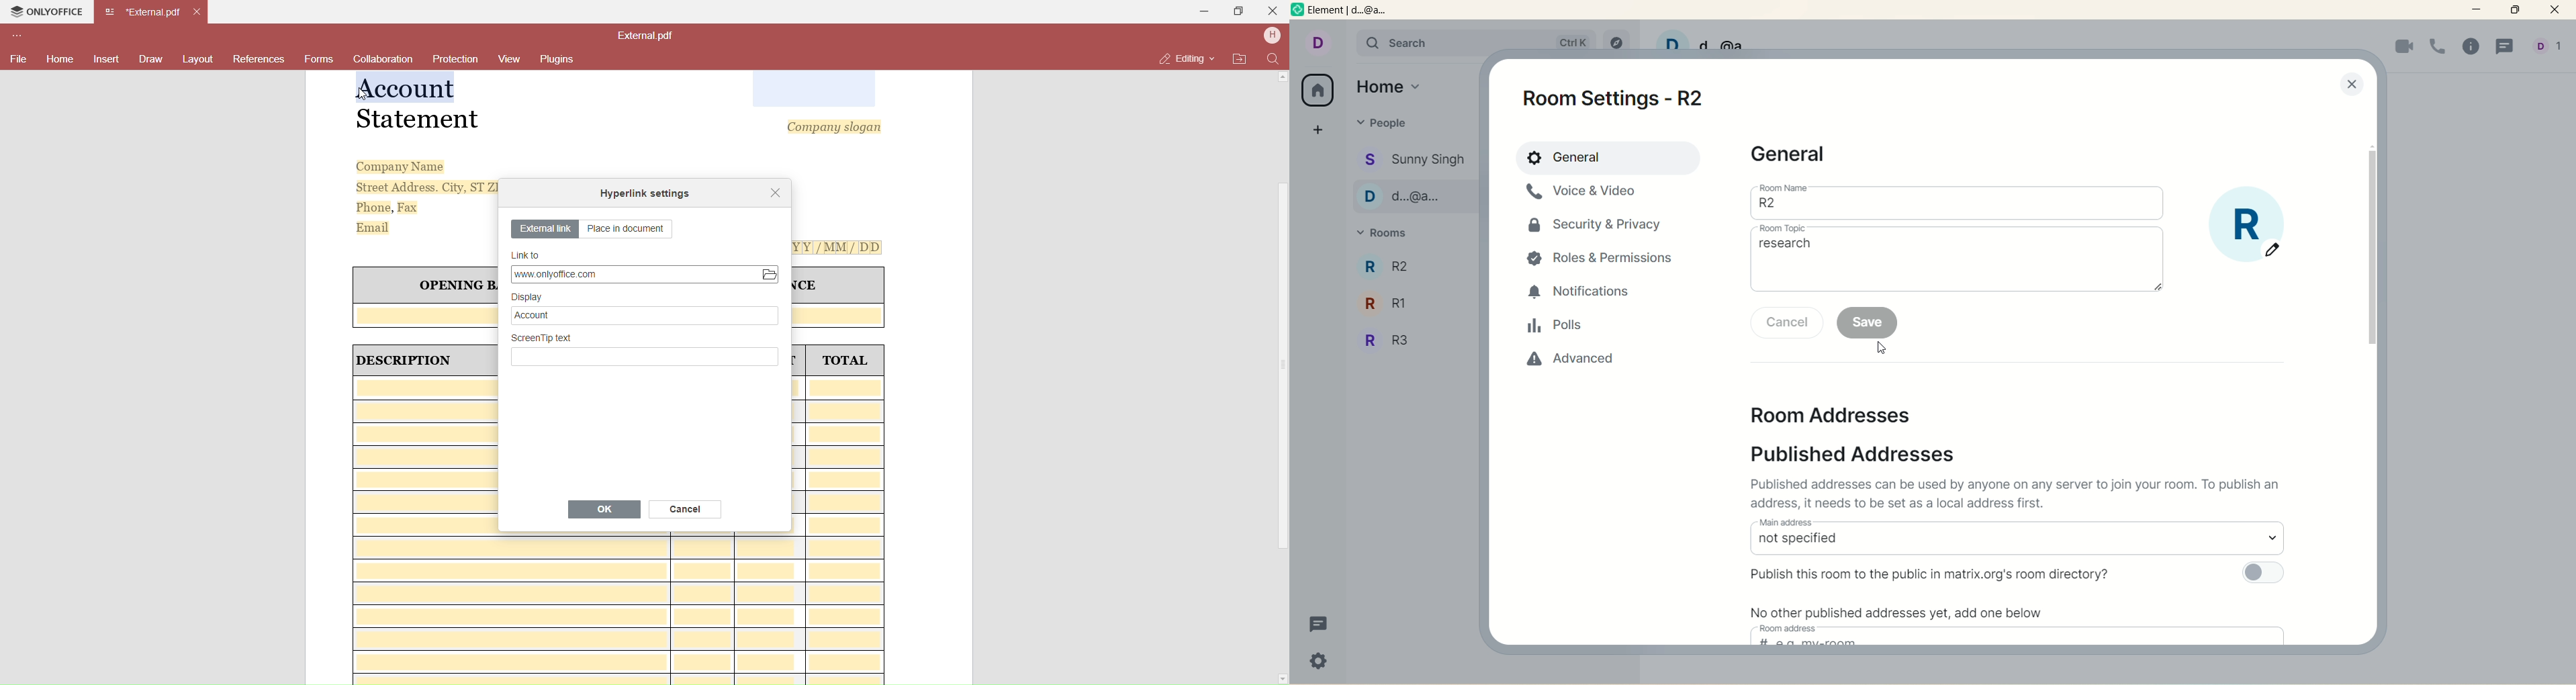 The height and width of the screenshot is (700, 2576). I want to click on close, so click(2557, 11).